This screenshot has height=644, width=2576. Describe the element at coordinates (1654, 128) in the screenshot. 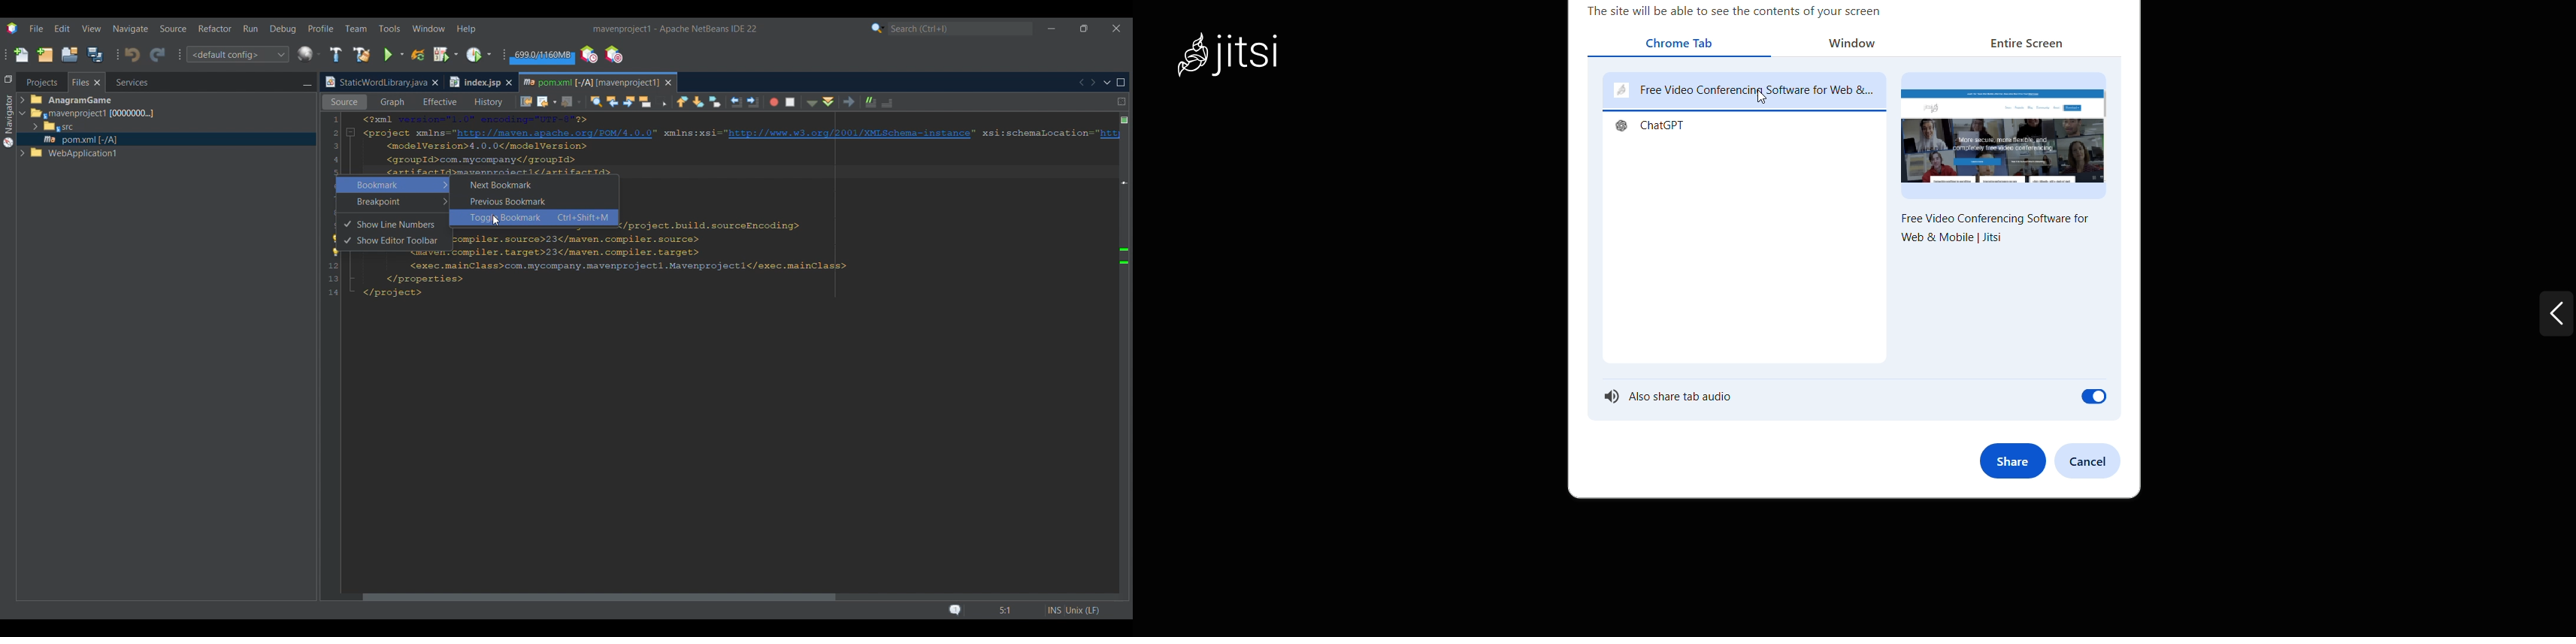

I see `chatgpt` at that location.